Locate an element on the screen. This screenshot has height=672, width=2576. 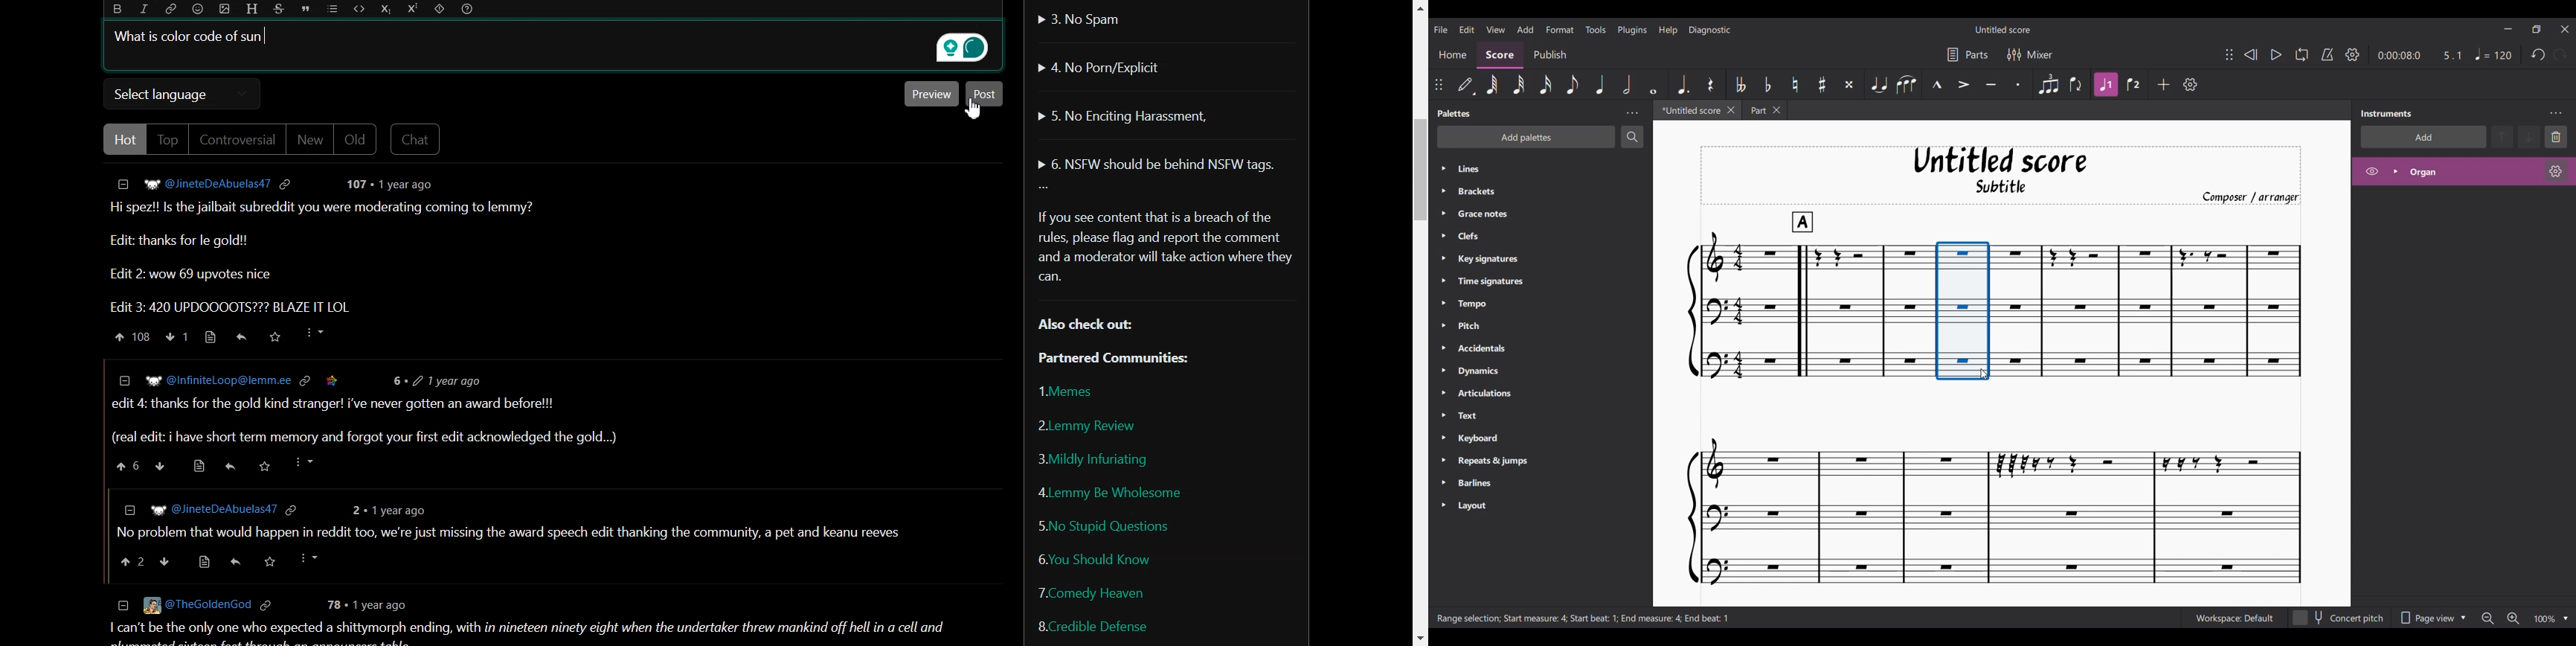
64th note is located at coordinates (1492, 85).